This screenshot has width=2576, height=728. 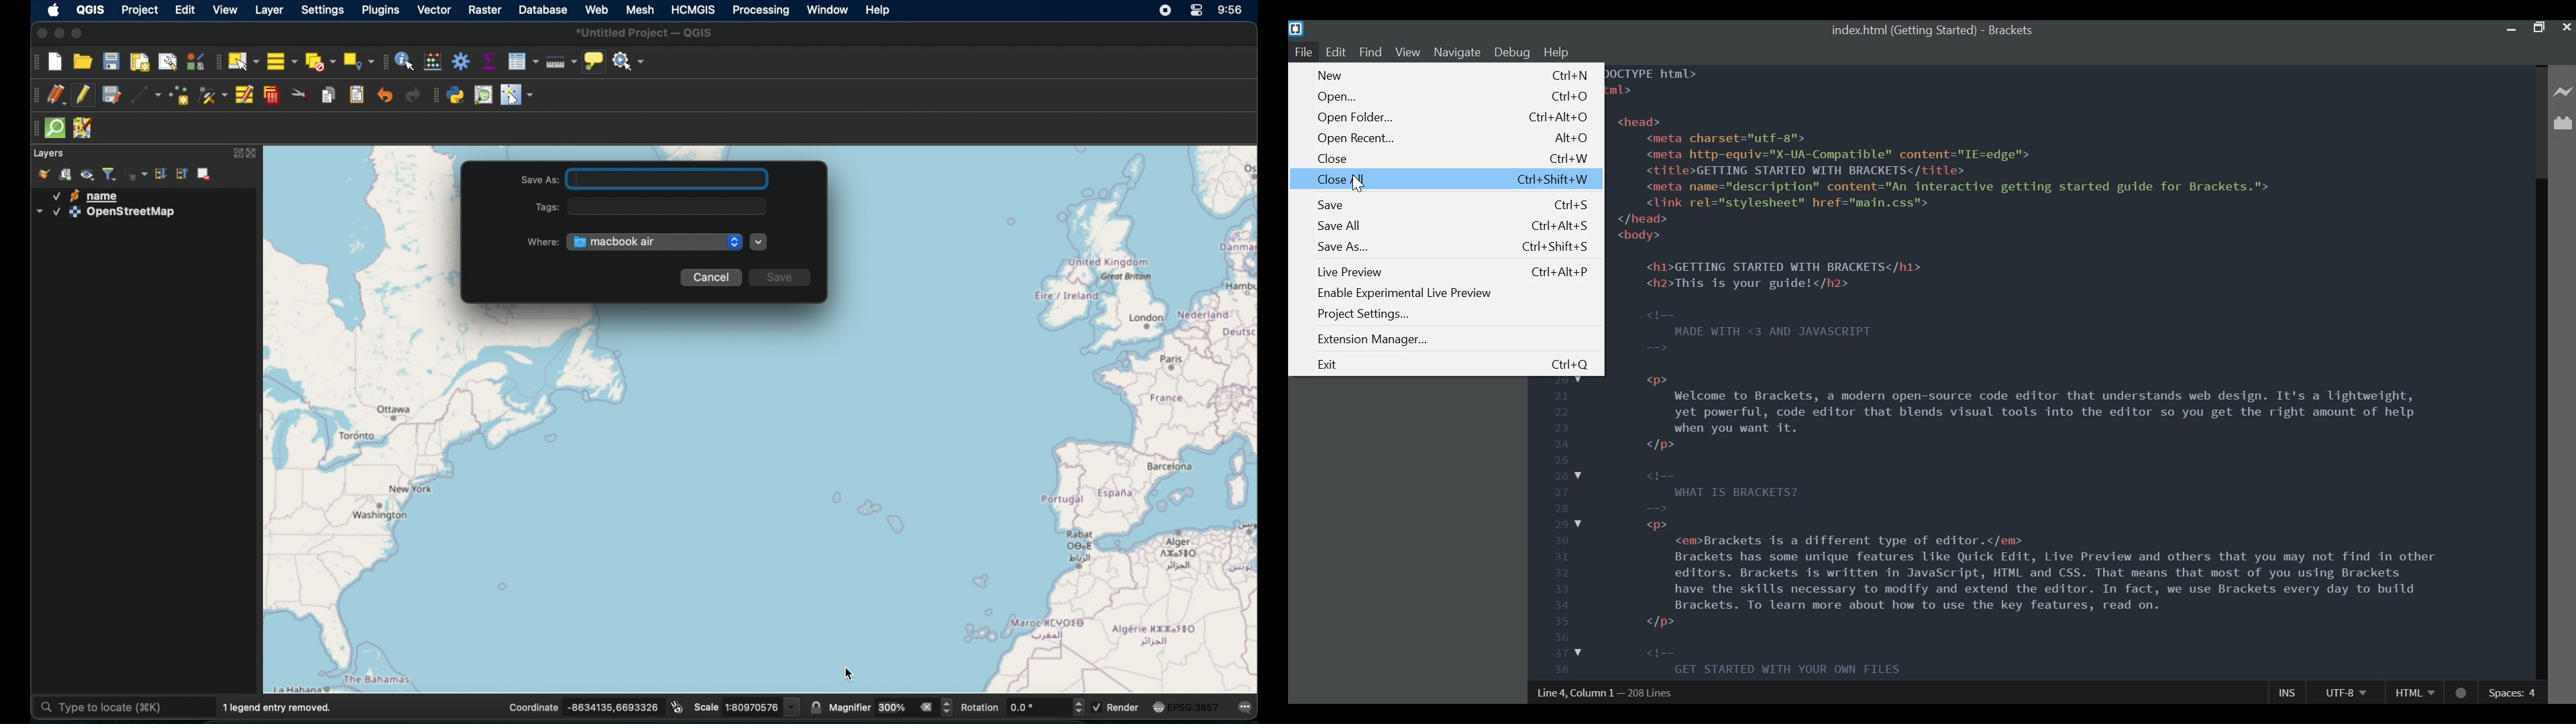 What do you see at coordinates (60, 34) in the screenshot?
I see `minimize` at bounding box center [60, 34].